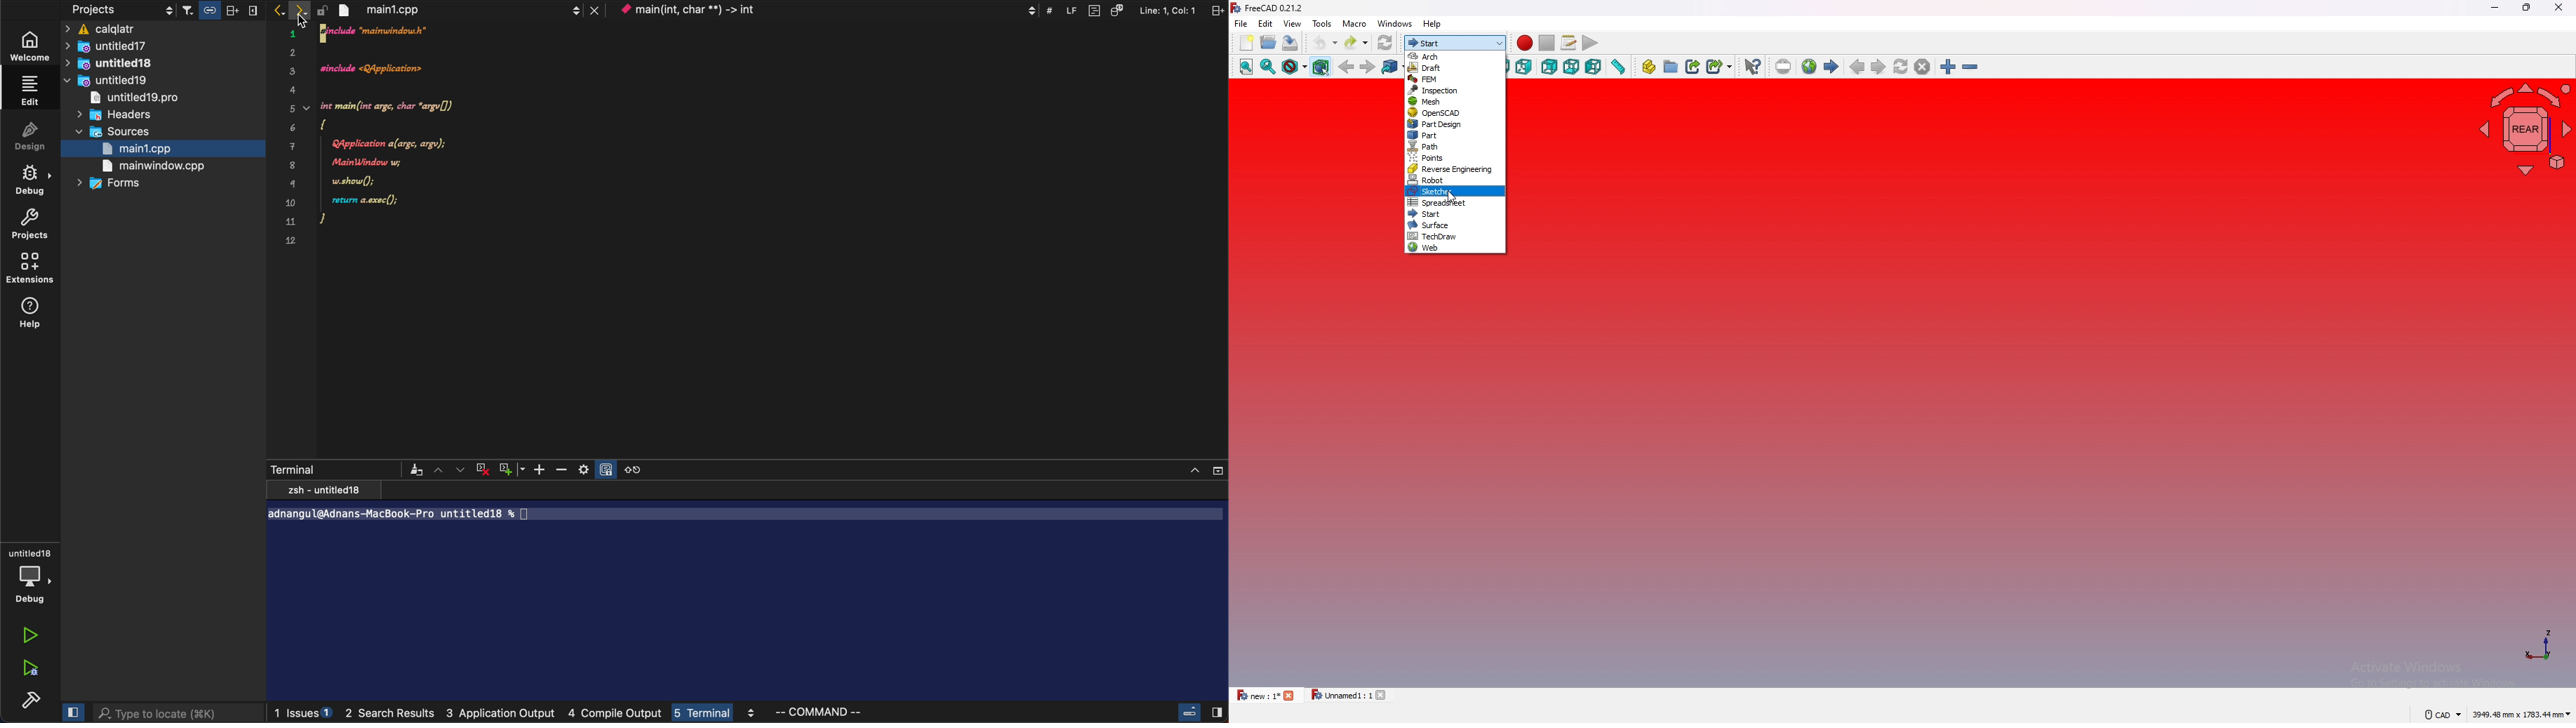  I want to click on view, so click(1293, 22).